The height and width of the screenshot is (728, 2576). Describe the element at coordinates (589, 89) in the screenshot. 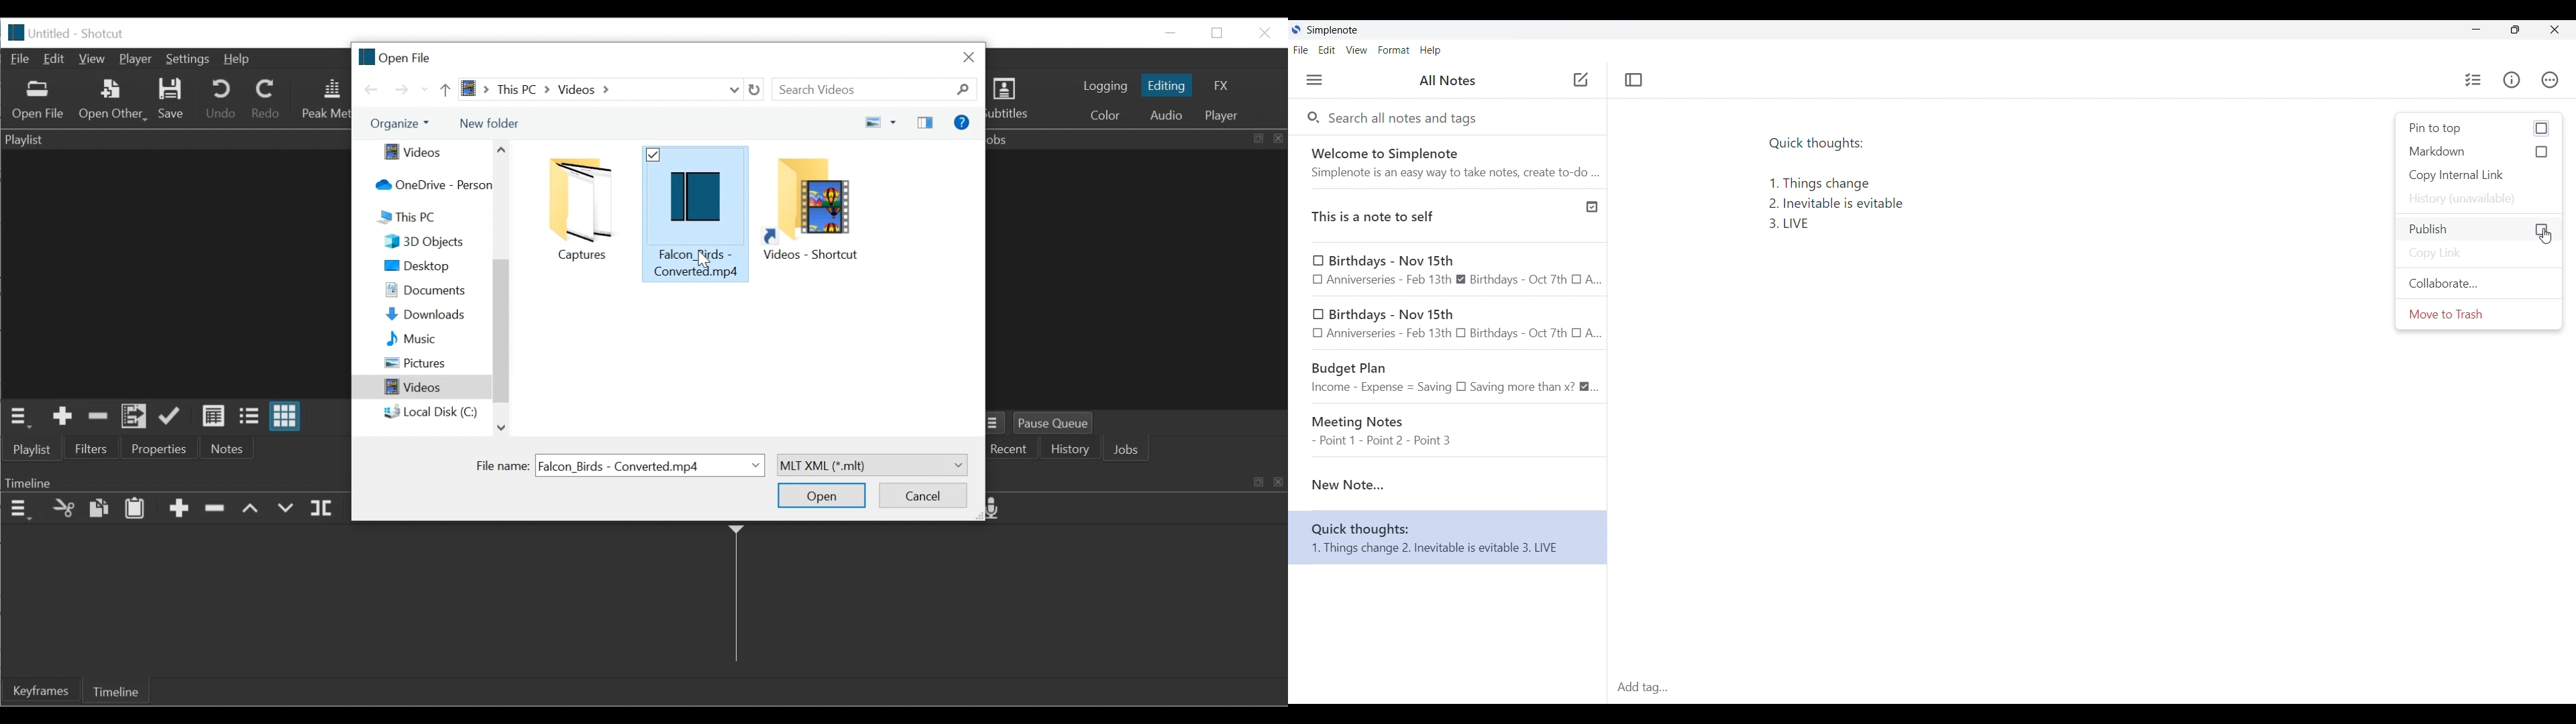

I see `> This PC > Videos >` at that location.